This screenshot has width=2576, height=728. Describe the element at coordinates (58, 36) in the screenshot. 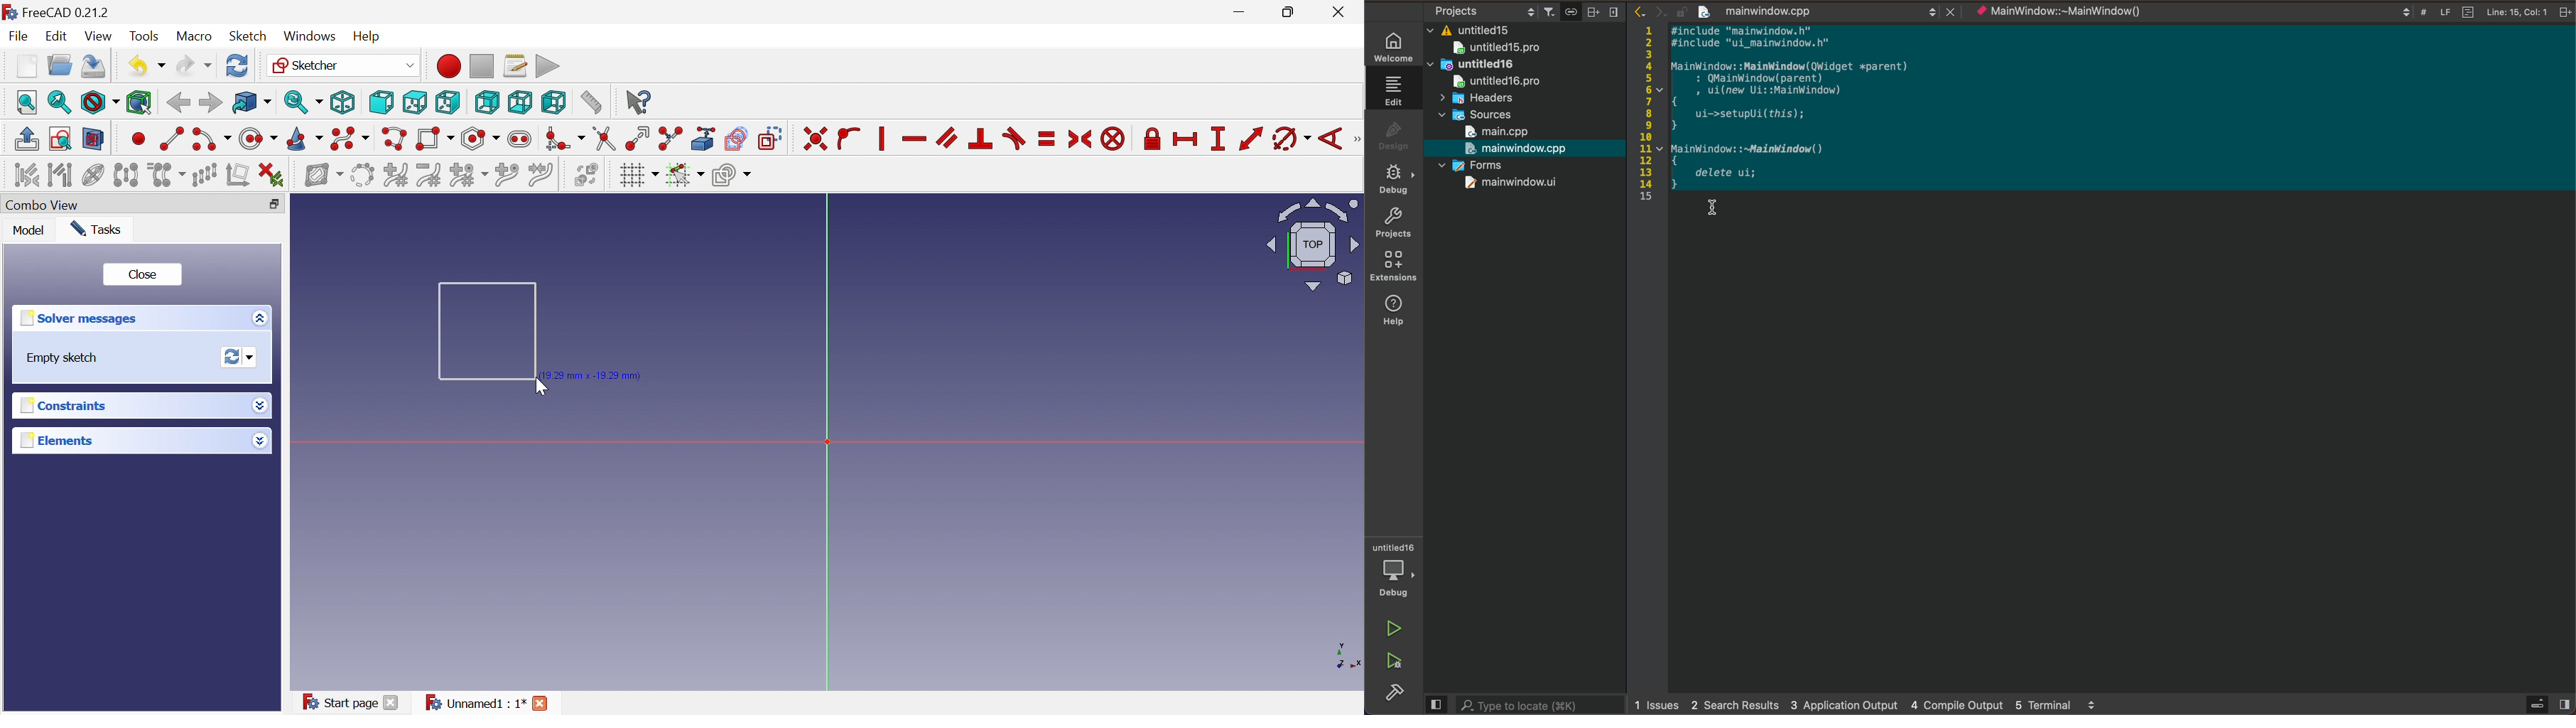

I see `Edit` at that location.